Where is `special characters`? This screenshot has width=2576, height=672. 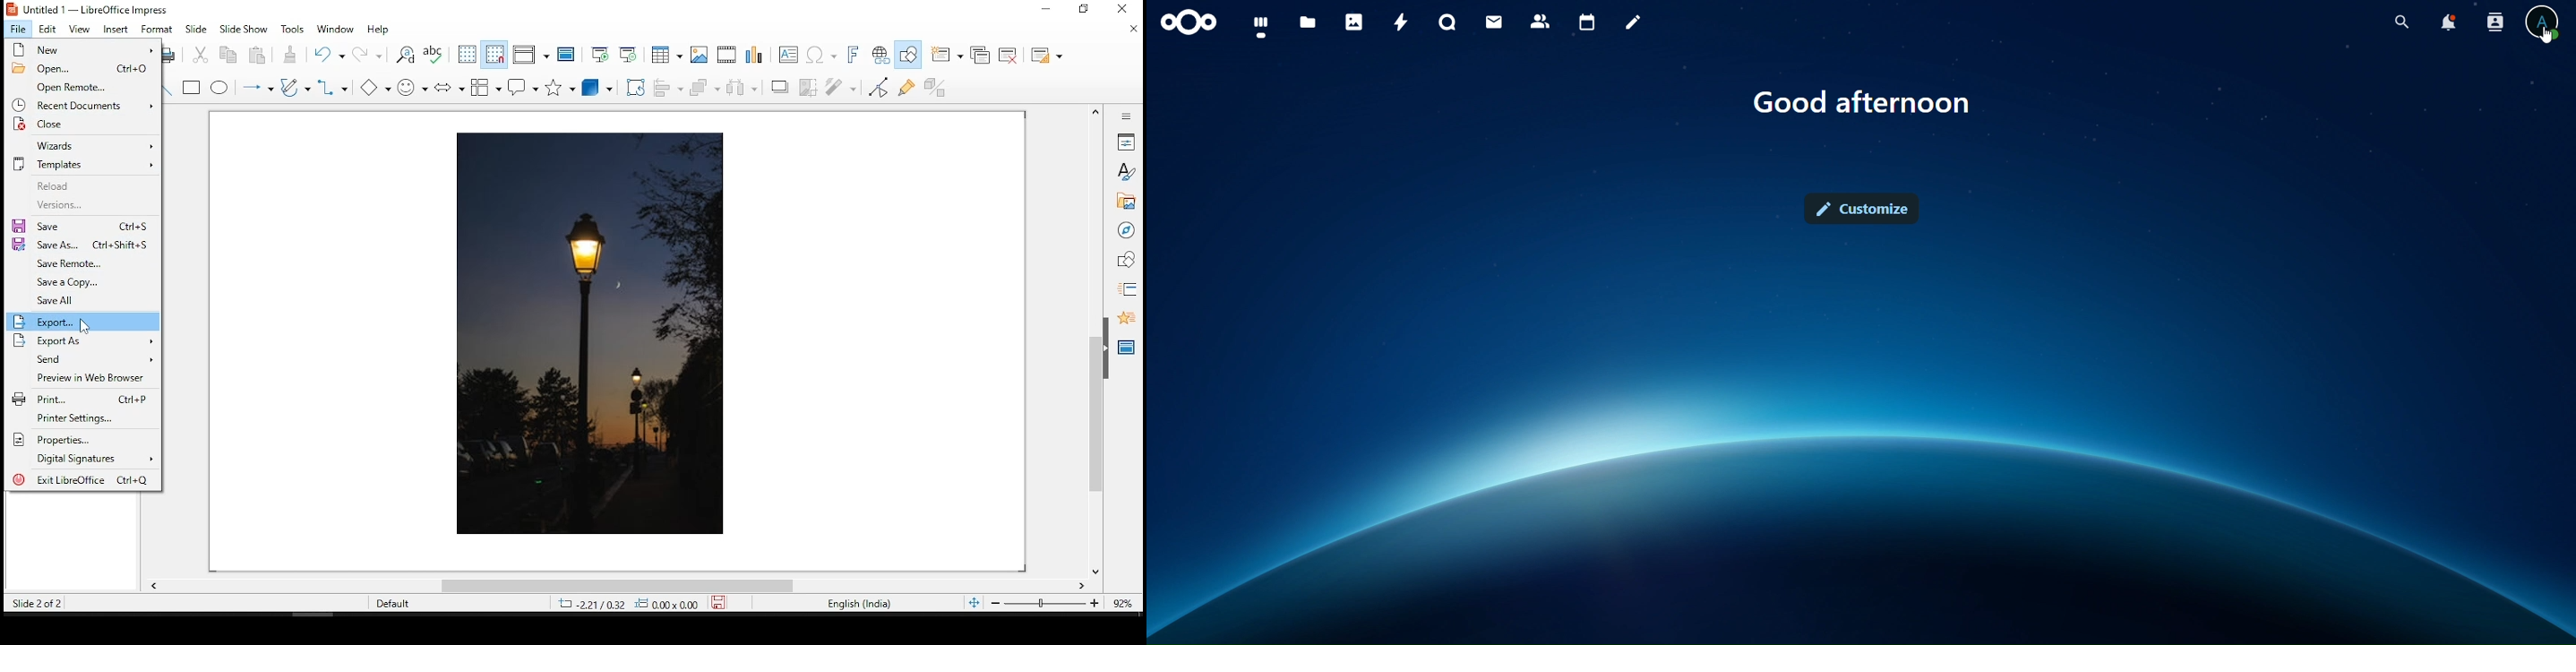 special characters is located at coordinates (820, 55).